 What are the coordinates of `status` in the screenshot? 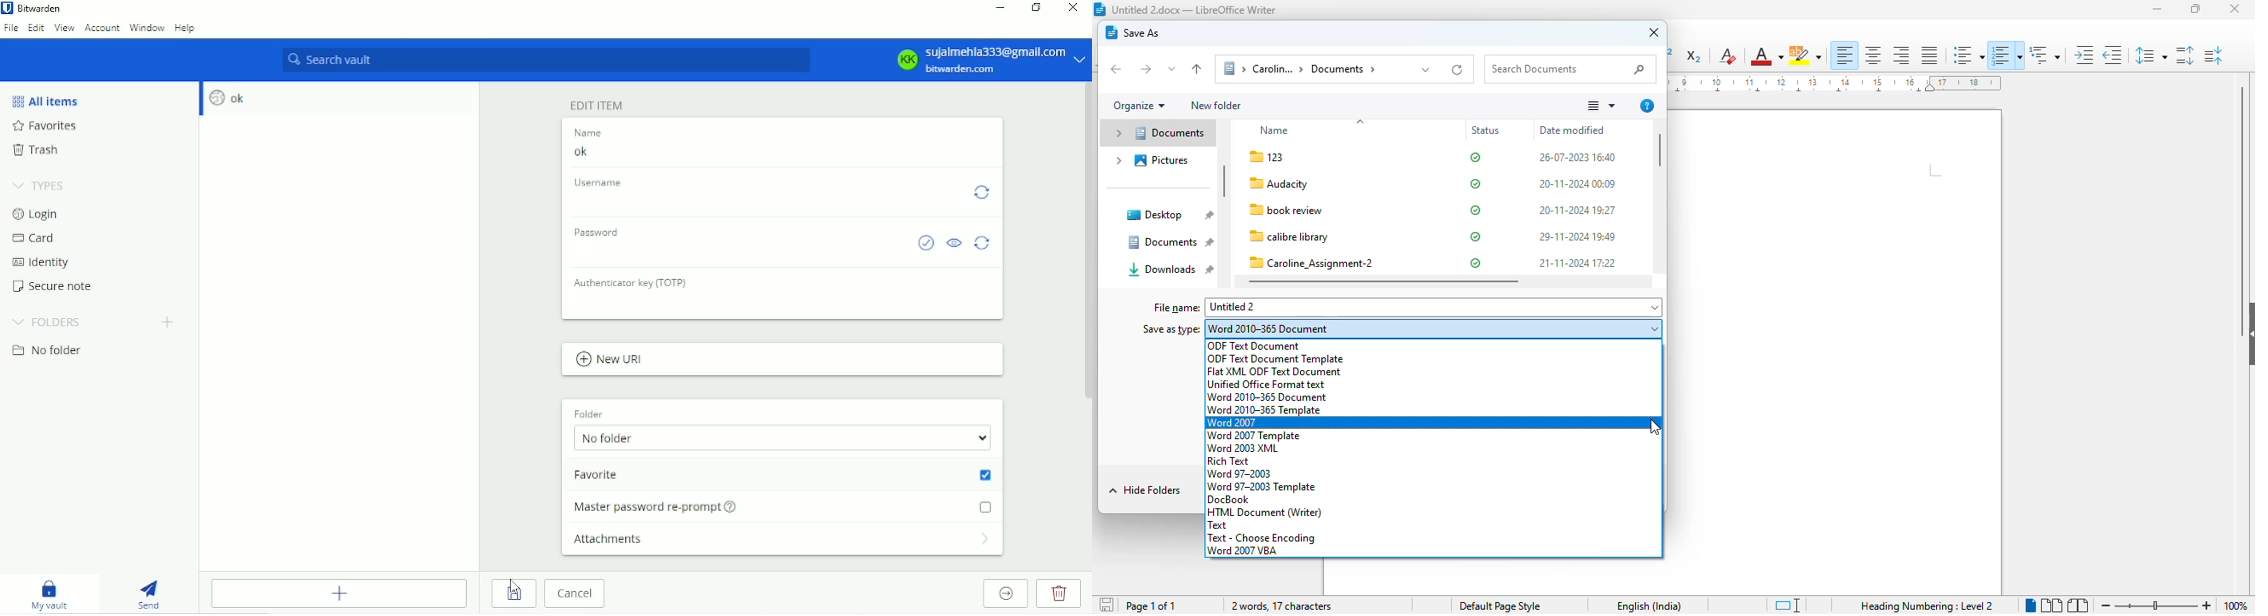 It's located at (1476, 210).